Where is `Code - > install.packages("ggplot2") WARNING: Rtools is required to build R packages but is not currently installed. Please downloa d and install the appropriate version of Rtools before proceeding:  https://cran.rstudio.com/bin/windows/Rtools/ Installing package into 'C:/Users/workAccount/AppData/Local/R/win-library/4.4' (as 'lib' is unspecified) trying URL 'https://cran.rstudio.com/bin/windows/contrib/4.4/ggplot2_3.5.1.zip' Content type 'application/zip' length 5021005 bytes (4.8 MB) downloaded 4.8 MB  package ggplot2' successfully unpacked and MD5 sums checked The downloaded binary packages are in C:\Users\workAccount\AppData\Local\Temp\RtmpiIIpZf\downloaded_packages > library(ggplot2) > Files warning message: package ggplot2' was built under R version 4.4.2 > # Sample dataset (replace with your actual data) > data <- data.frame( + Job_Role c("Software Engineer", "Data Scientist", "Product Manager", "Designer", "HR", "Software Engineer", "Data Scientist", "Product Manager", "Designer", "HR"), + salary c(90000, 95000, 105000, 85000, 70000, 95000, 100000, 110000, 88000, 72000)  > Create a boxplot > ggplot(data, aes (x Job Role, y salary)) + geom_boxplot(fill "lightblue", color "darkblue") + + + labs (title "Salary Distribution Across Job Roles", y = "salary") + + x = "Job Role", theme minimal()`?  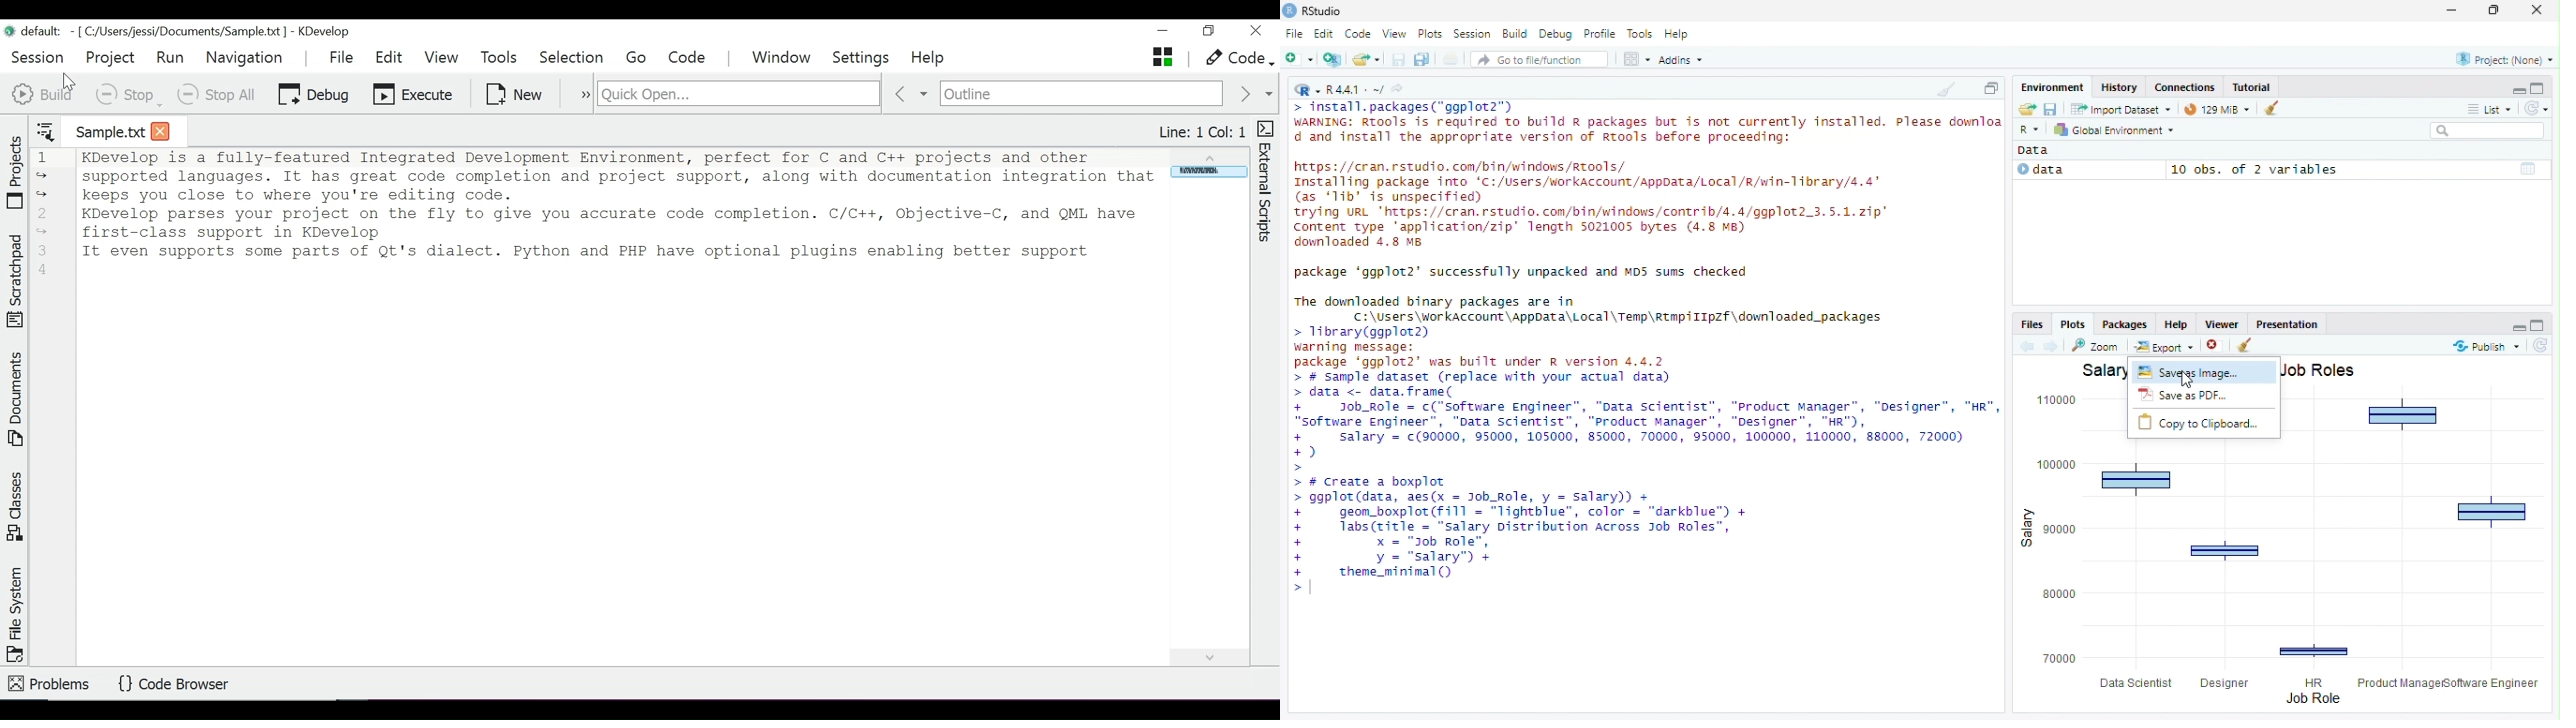 Code - > install.packages("ggplot2") WARNING: Rtools is required to build R packages but is not currently installed. Please downloa d and install the appropriate version of Rtools before proceeding:  https://cran.rstudio.com/bin/windows/Rtools/ Installing package into 'C:/Users/workAccount/AppData/Local/R/win-library/4.4' (as 'lib' is unspecified) trying URL 'https://cran.rstudio.com/bin/windows/contrib/4.4/ggplot2_3.5.1.zip' Content type 'application/zip' length 5021005 bytes (4.8 MB) downloaded 4.8 MB  package ggplot2' successfully unpacked and MD5 sums checked The downloaded binary packages are in C:\Users\workAccount\AppData\Local\Temp\RtmpiIIpZf\downloaded_packages > library(ggplot2) > Files warning message: package ggplot2' was built under R version 4.4.2 > # Sample dataset (replace with your actual data) > data <- data.frame( + Job_Role c("Software Engineer", "Data Scientist", "Product Manager", "Designer", "HR", "Software Engineer", "Data Scientist", "Product Manager", "Designer", "HR"), + salary c(90000, 95000, 105000, 85000, 70000, 95000, 100000, 110000, 88000, 72000)  > Create a boxplot > ggplot(data, aes (x Job Role, y salary)) + geom_boxplot(fill "lightblue", color "darkblue") + + + labs (title "Salary Distribution Across Job Roles", y = "salary") + + x = "Job Role", theme minimal() is located at coordinates (1645, 347).